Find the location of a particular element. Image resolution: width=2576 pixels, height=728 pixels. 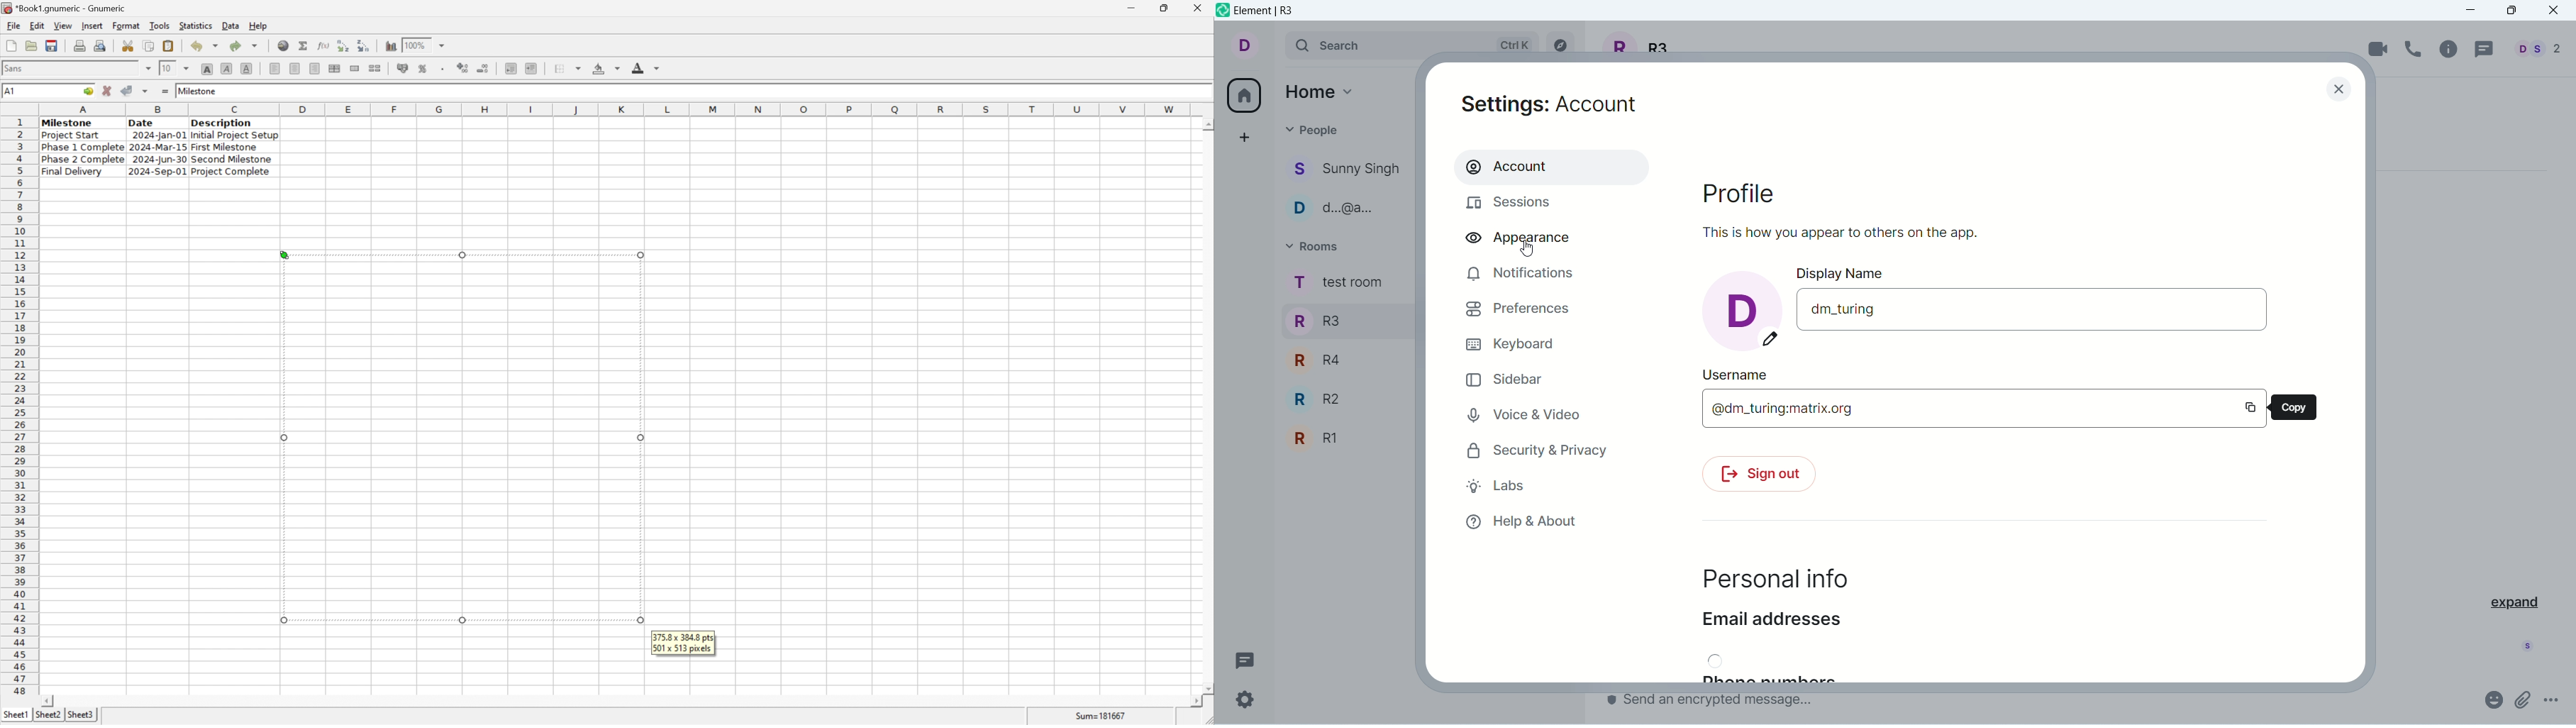

rooms is located at coordinates (1315, 246).